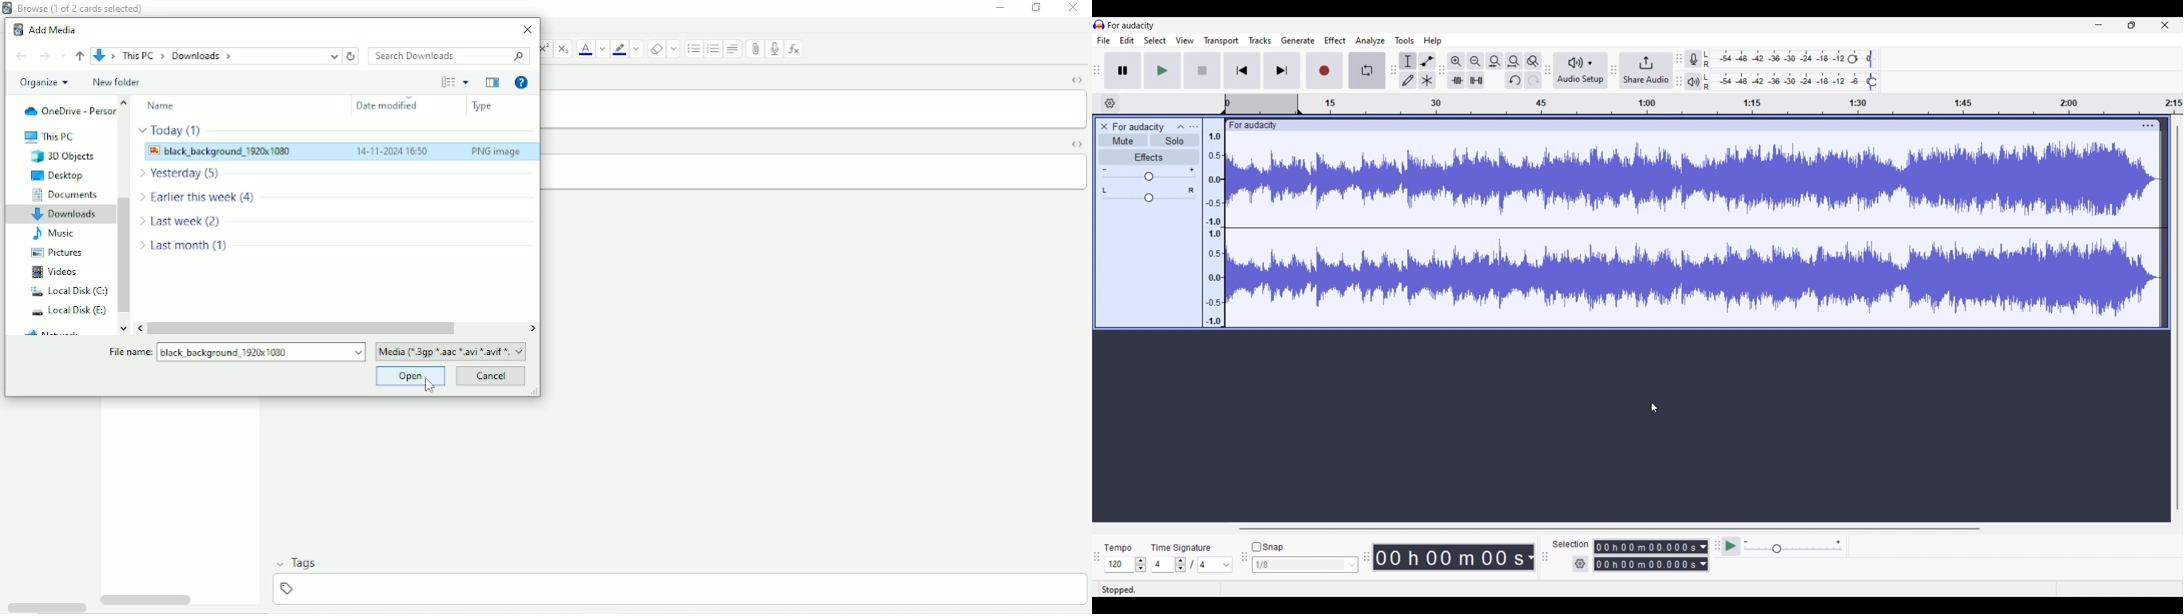 This screenshot has height=616, width=2184. What do you see at coordinates (619, 49) in the screenshot?
I see `Text Highlight color` at bounding box center [619, 49].